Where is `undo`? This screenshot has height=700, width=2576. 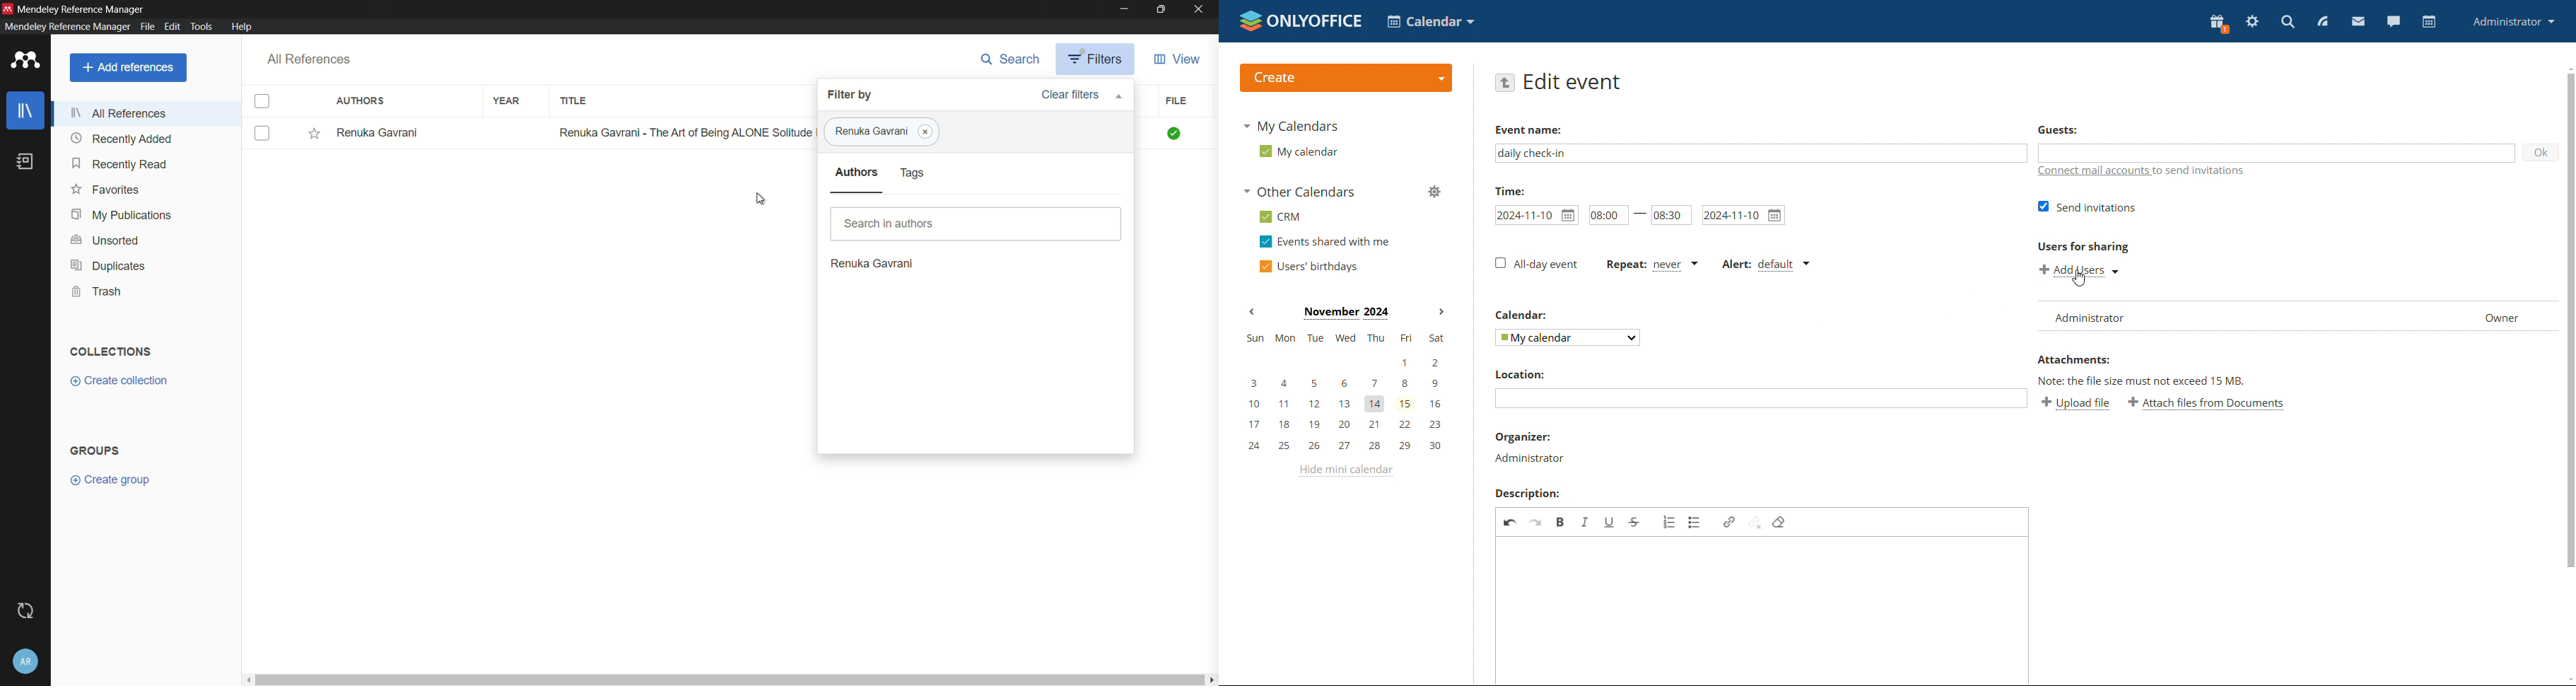
undo is located at coordinates (1511, 521).